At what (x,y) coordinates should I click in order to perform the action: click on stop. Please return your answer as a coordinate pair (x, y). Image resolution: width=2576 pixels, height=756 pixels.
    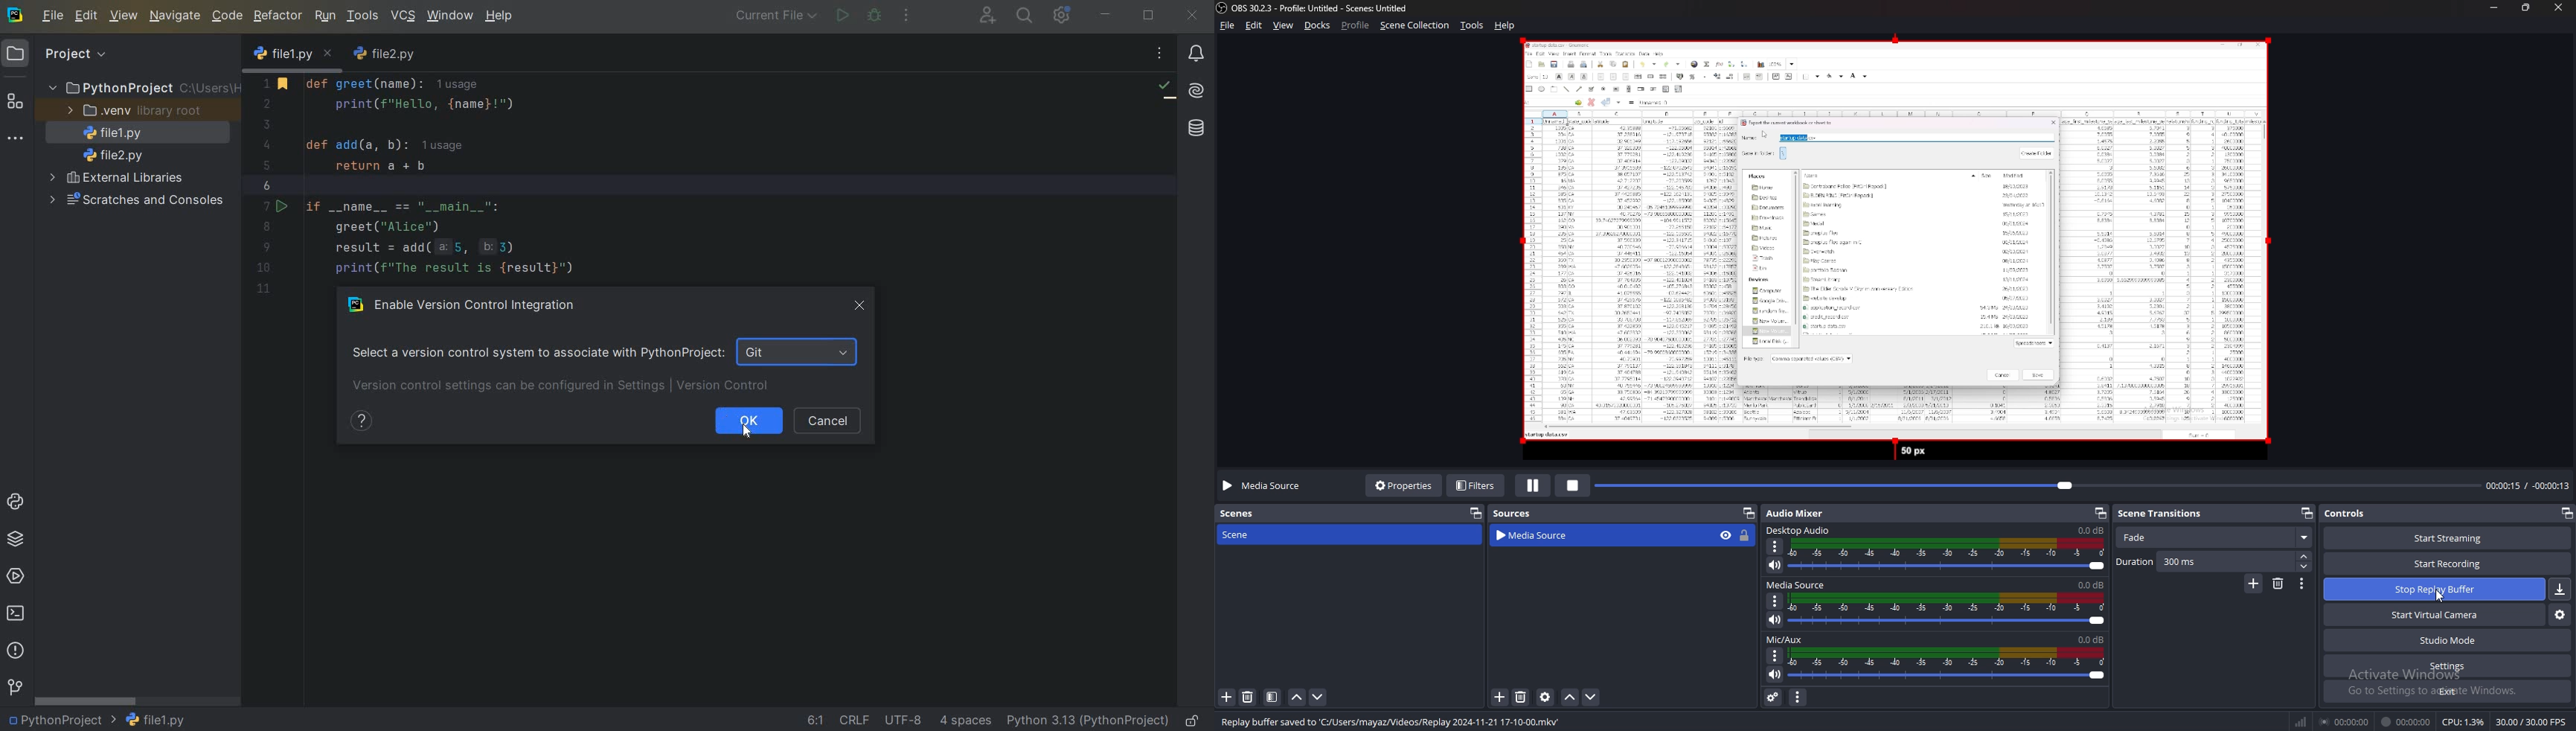
    Looking at the image, I should click on (1573, 485).